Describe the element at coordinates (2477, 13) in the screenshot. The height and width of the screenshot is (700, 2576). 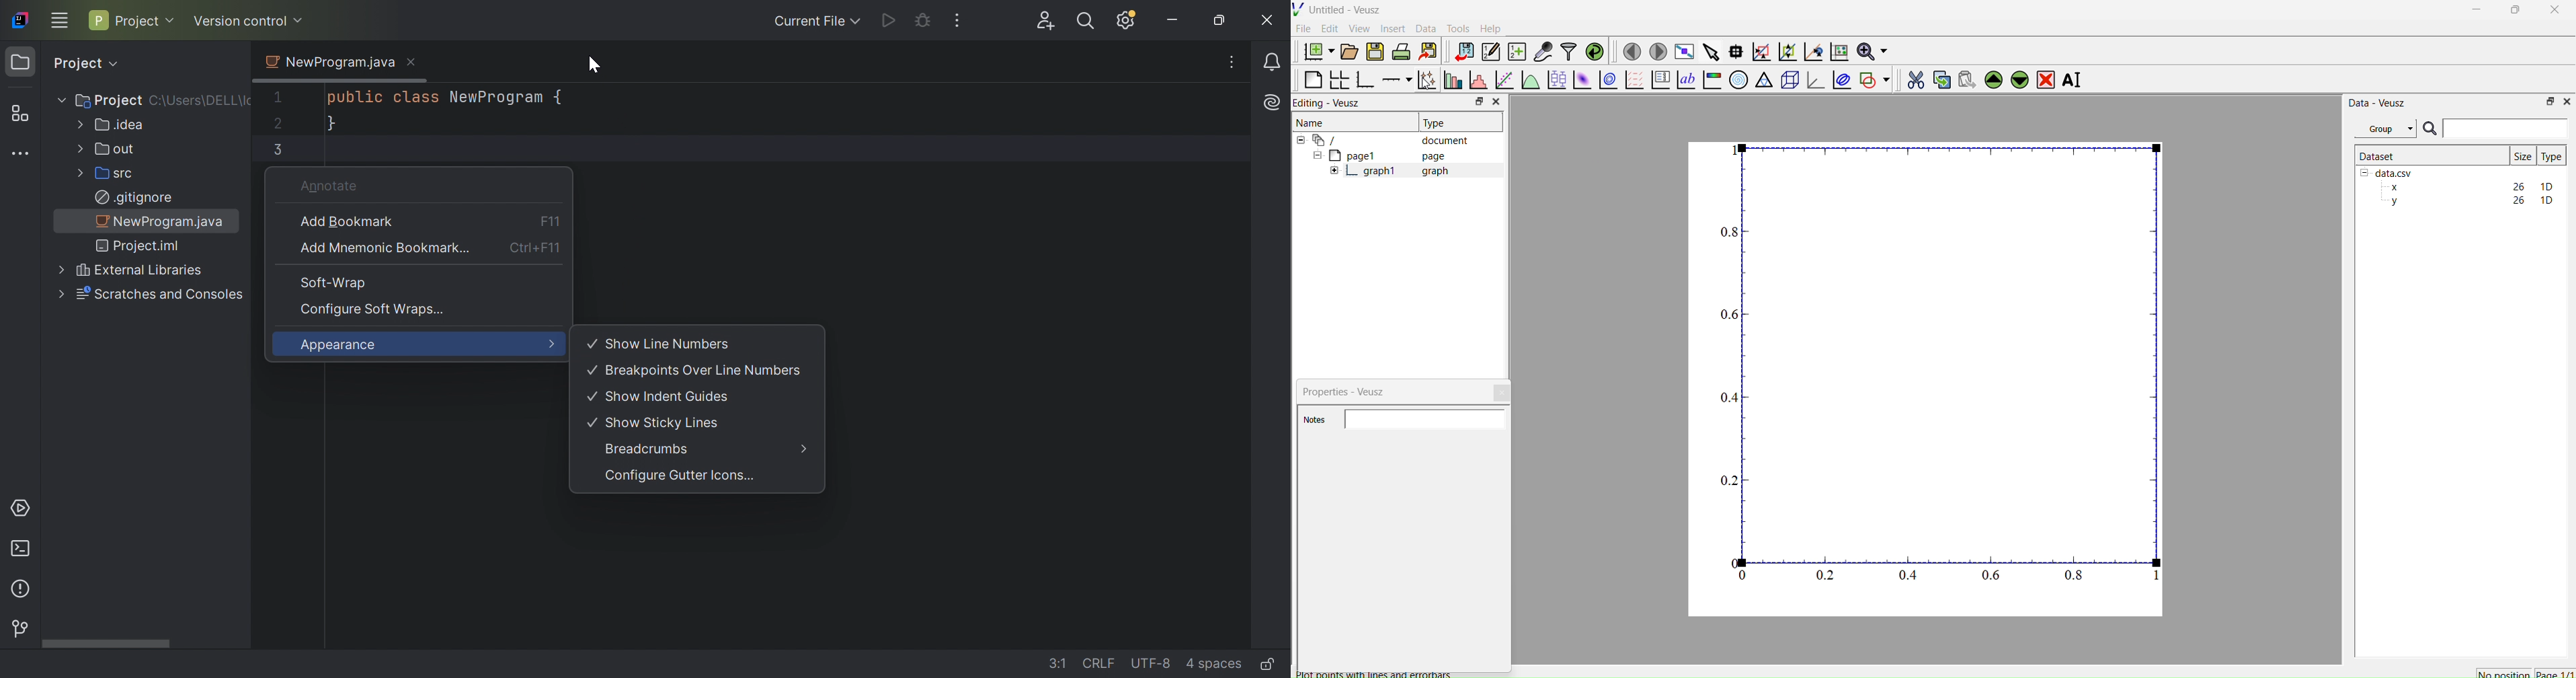
I see `Minimize` at that location.